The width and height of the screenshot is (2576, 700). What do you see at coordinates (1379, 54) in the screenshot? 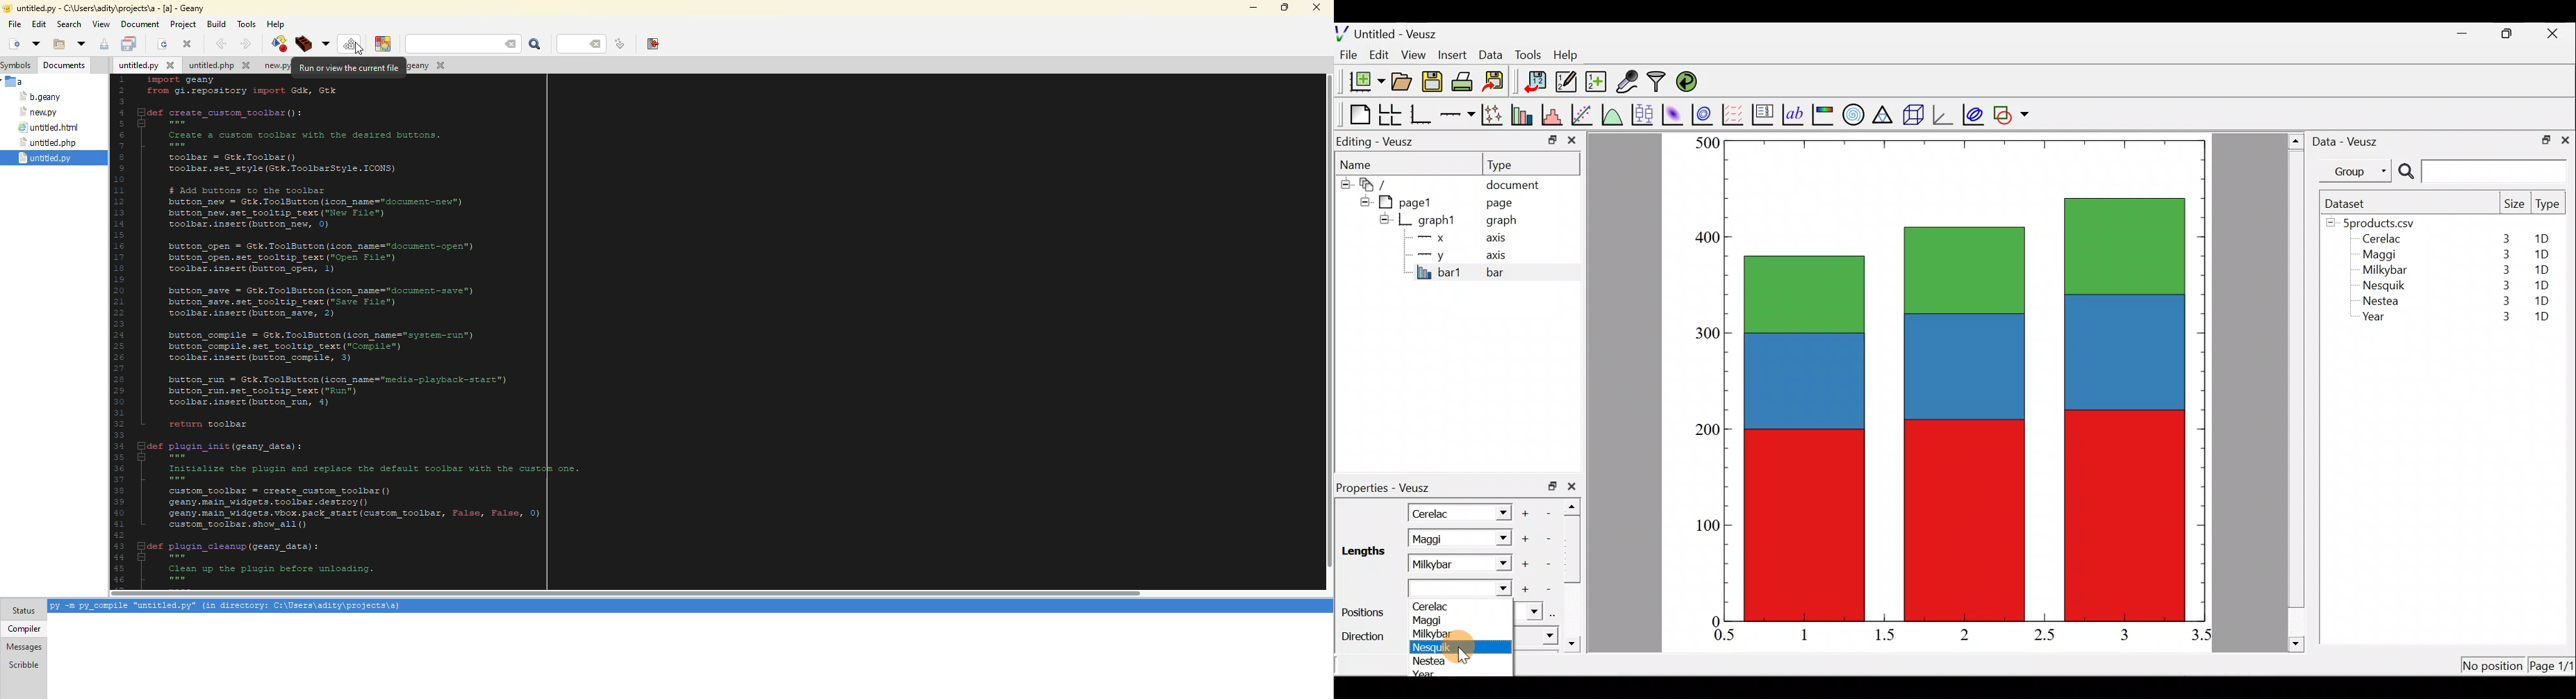
I see `Edit` at bounding box center [1379, 54].